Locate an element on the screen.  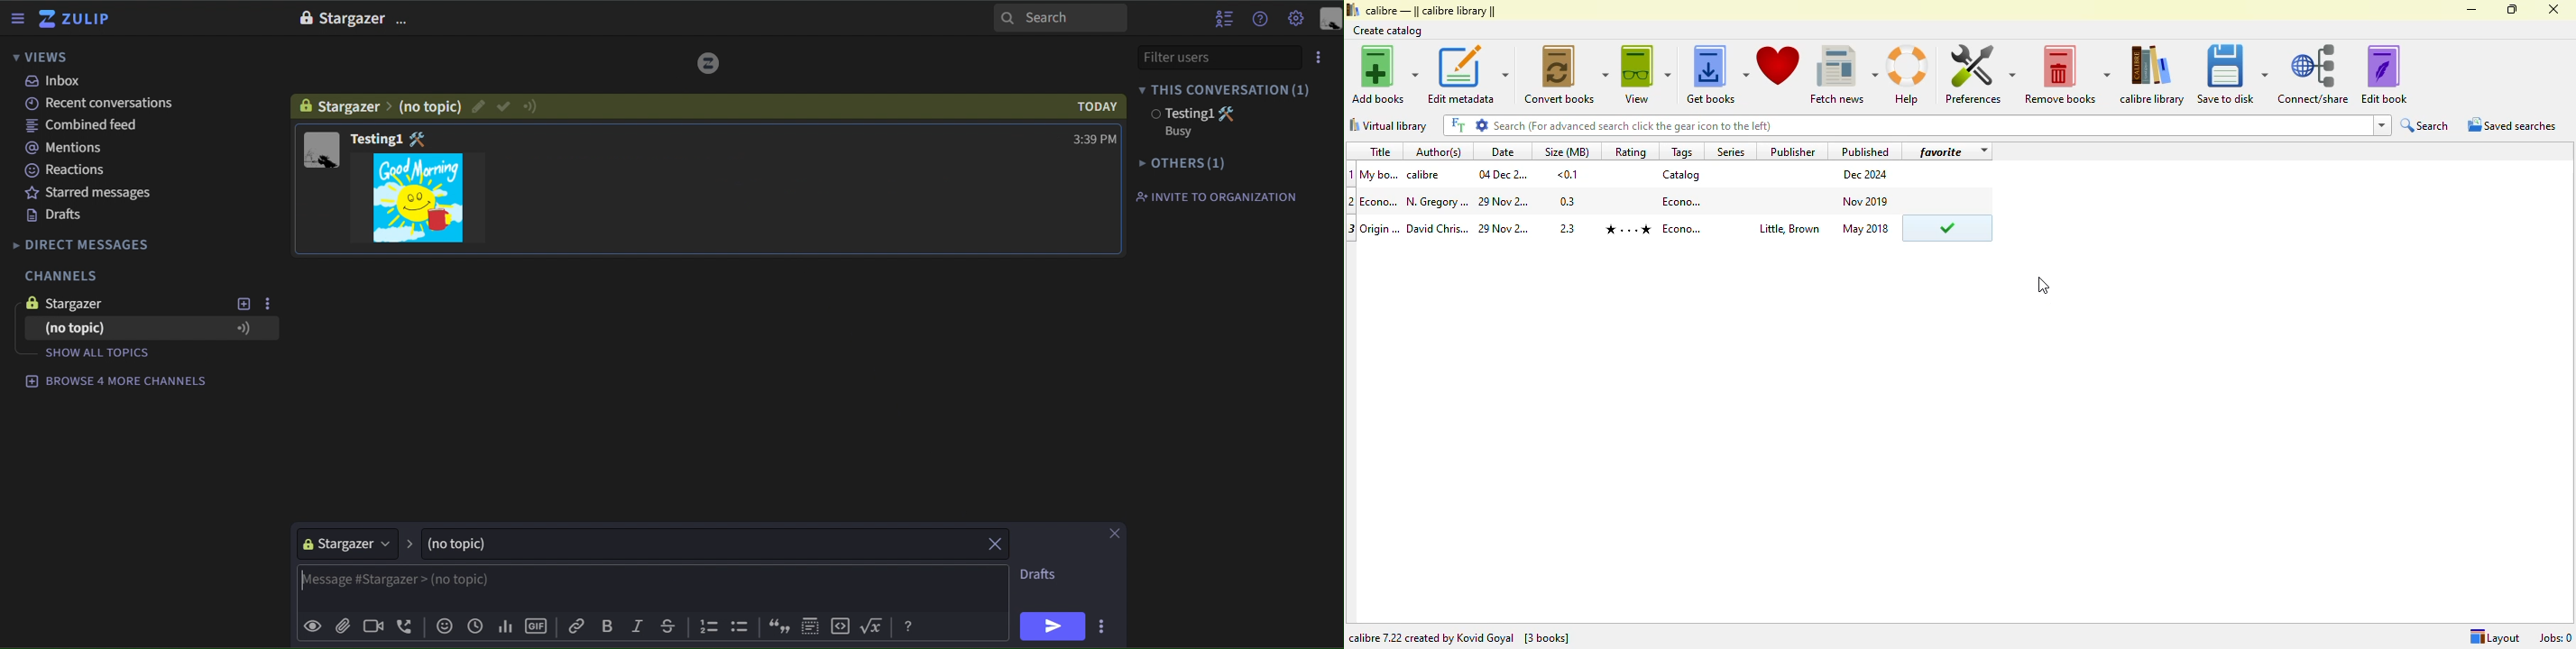
icon is located at coordinates (811, 623).